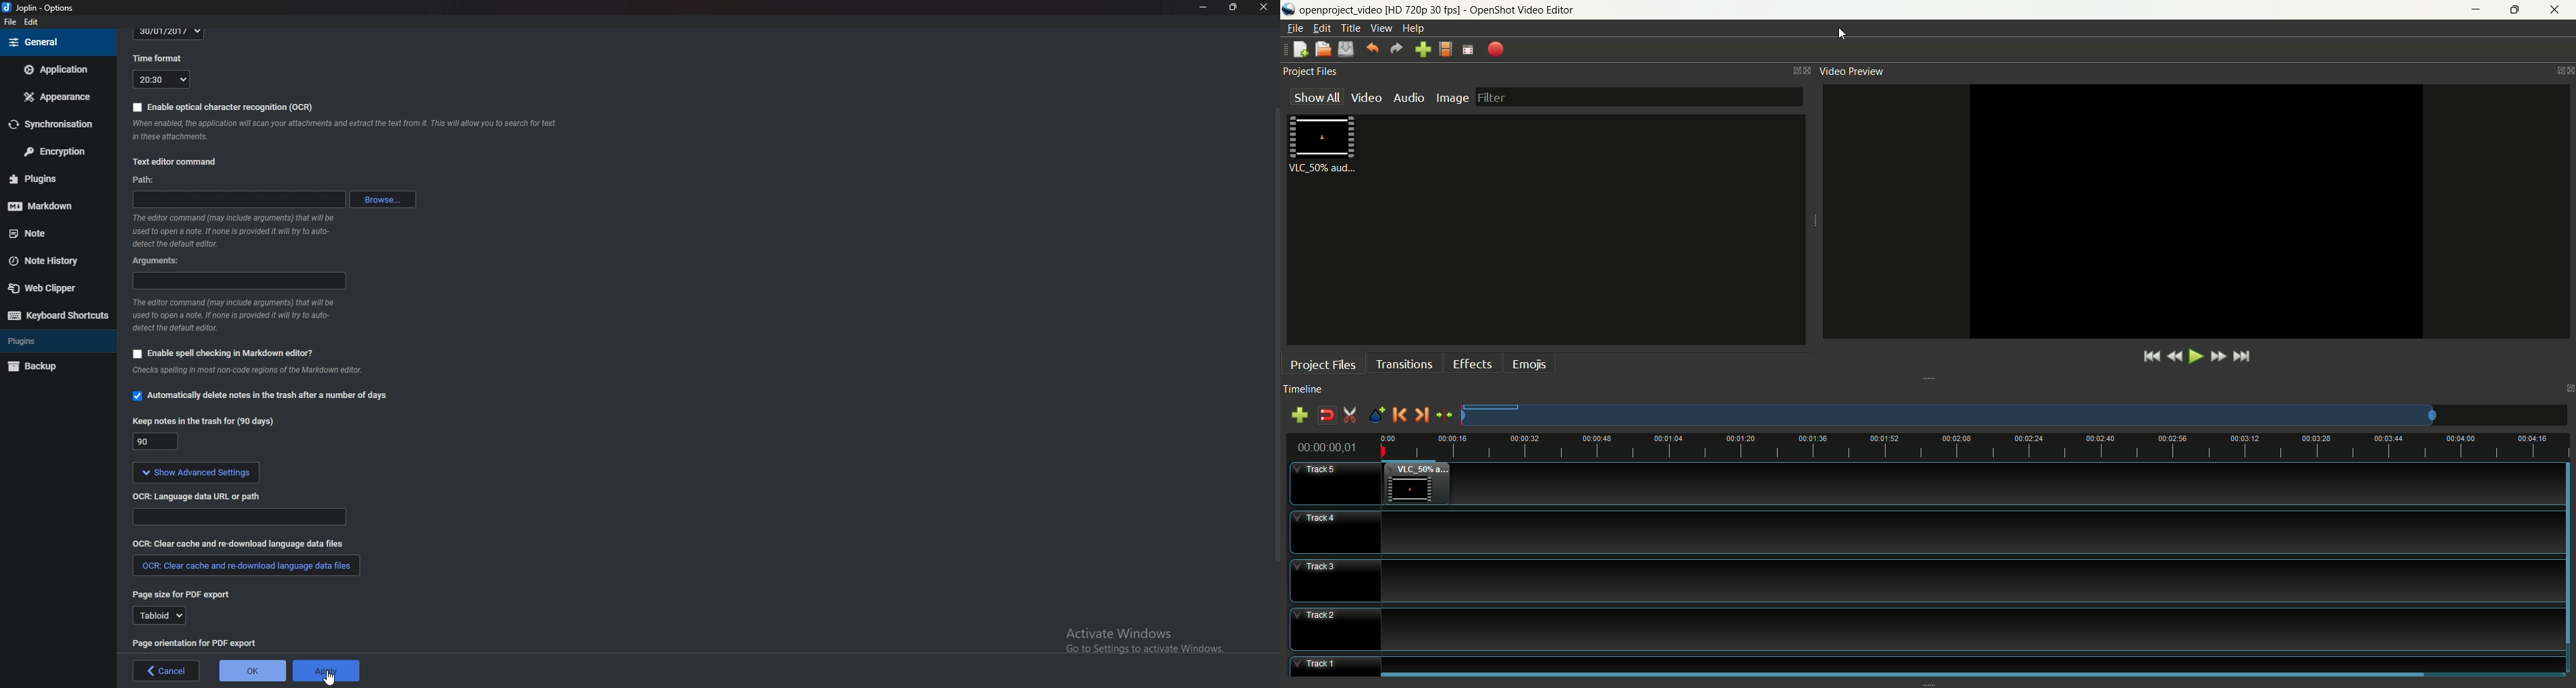 This screenshot has height=700, width=2576. What do you see at coordinates (51, 178) in the screenshot?
I see `Plugins` at bounding box center [51, 178].